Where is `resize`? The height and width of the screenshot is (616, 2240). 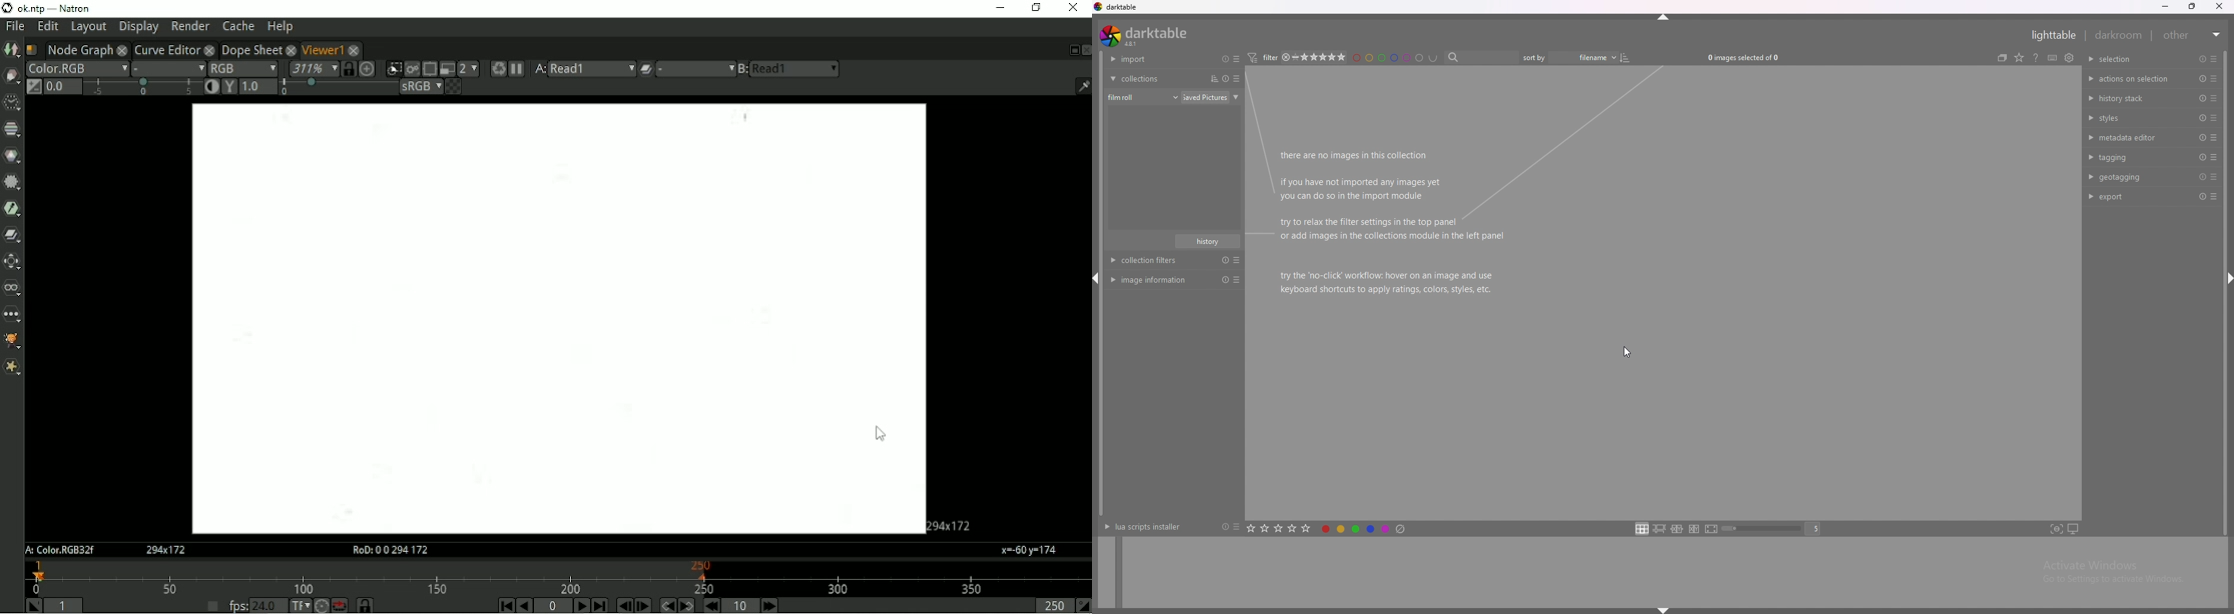
resize is located at coordinates (2194, 7).